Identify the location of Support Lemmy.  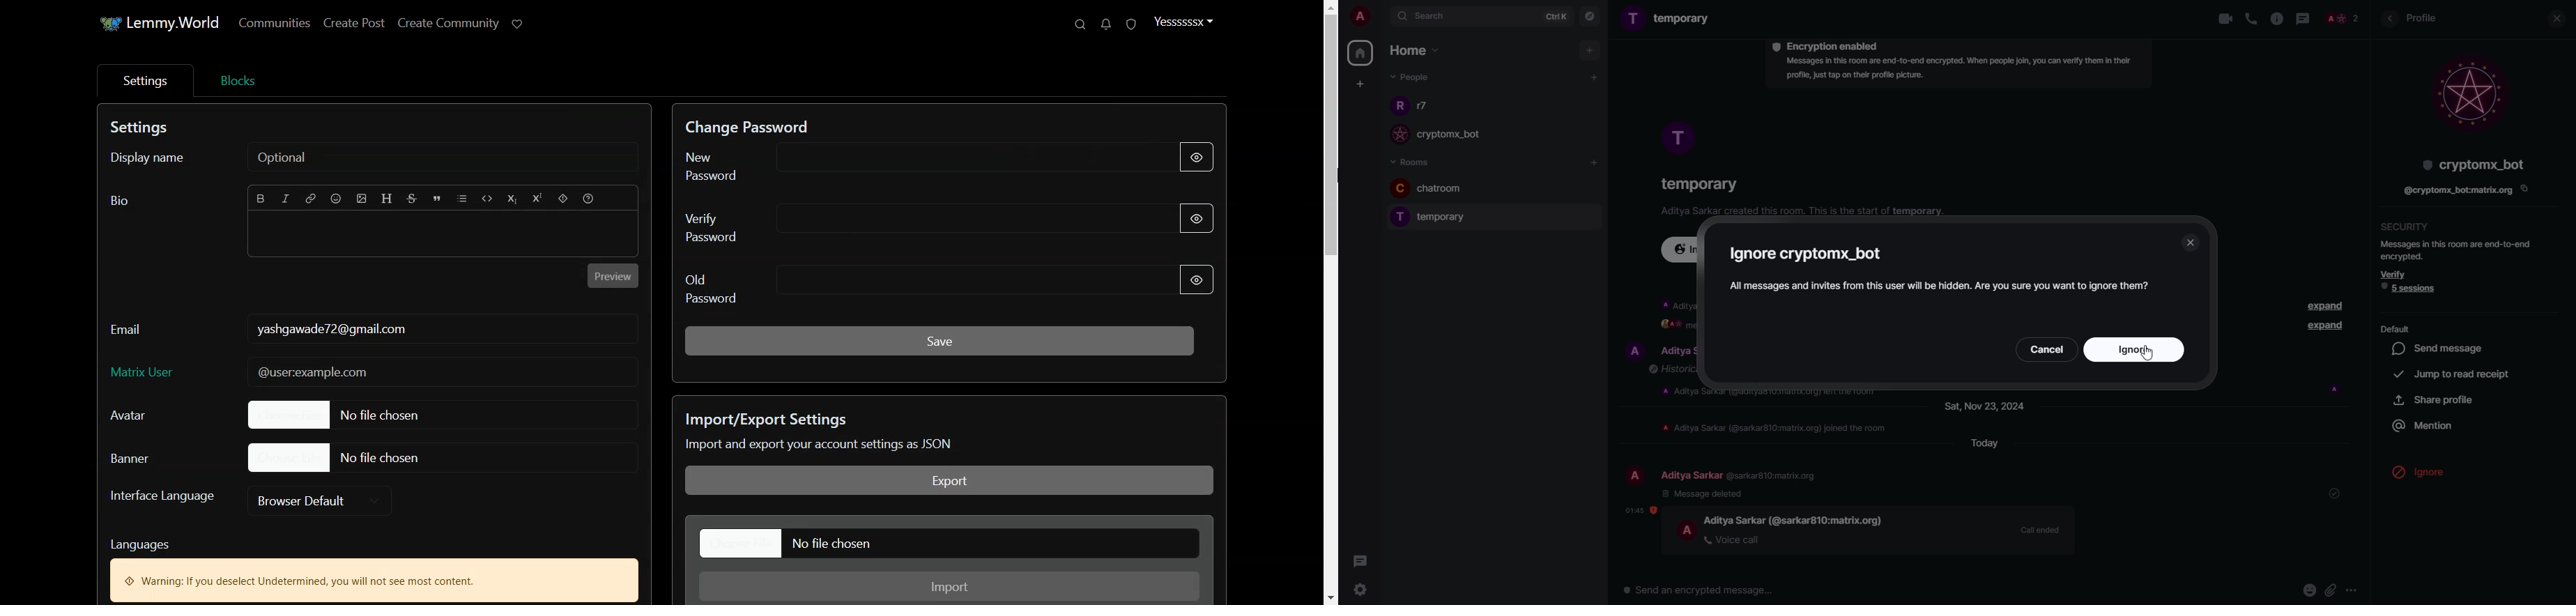
(519, 24).